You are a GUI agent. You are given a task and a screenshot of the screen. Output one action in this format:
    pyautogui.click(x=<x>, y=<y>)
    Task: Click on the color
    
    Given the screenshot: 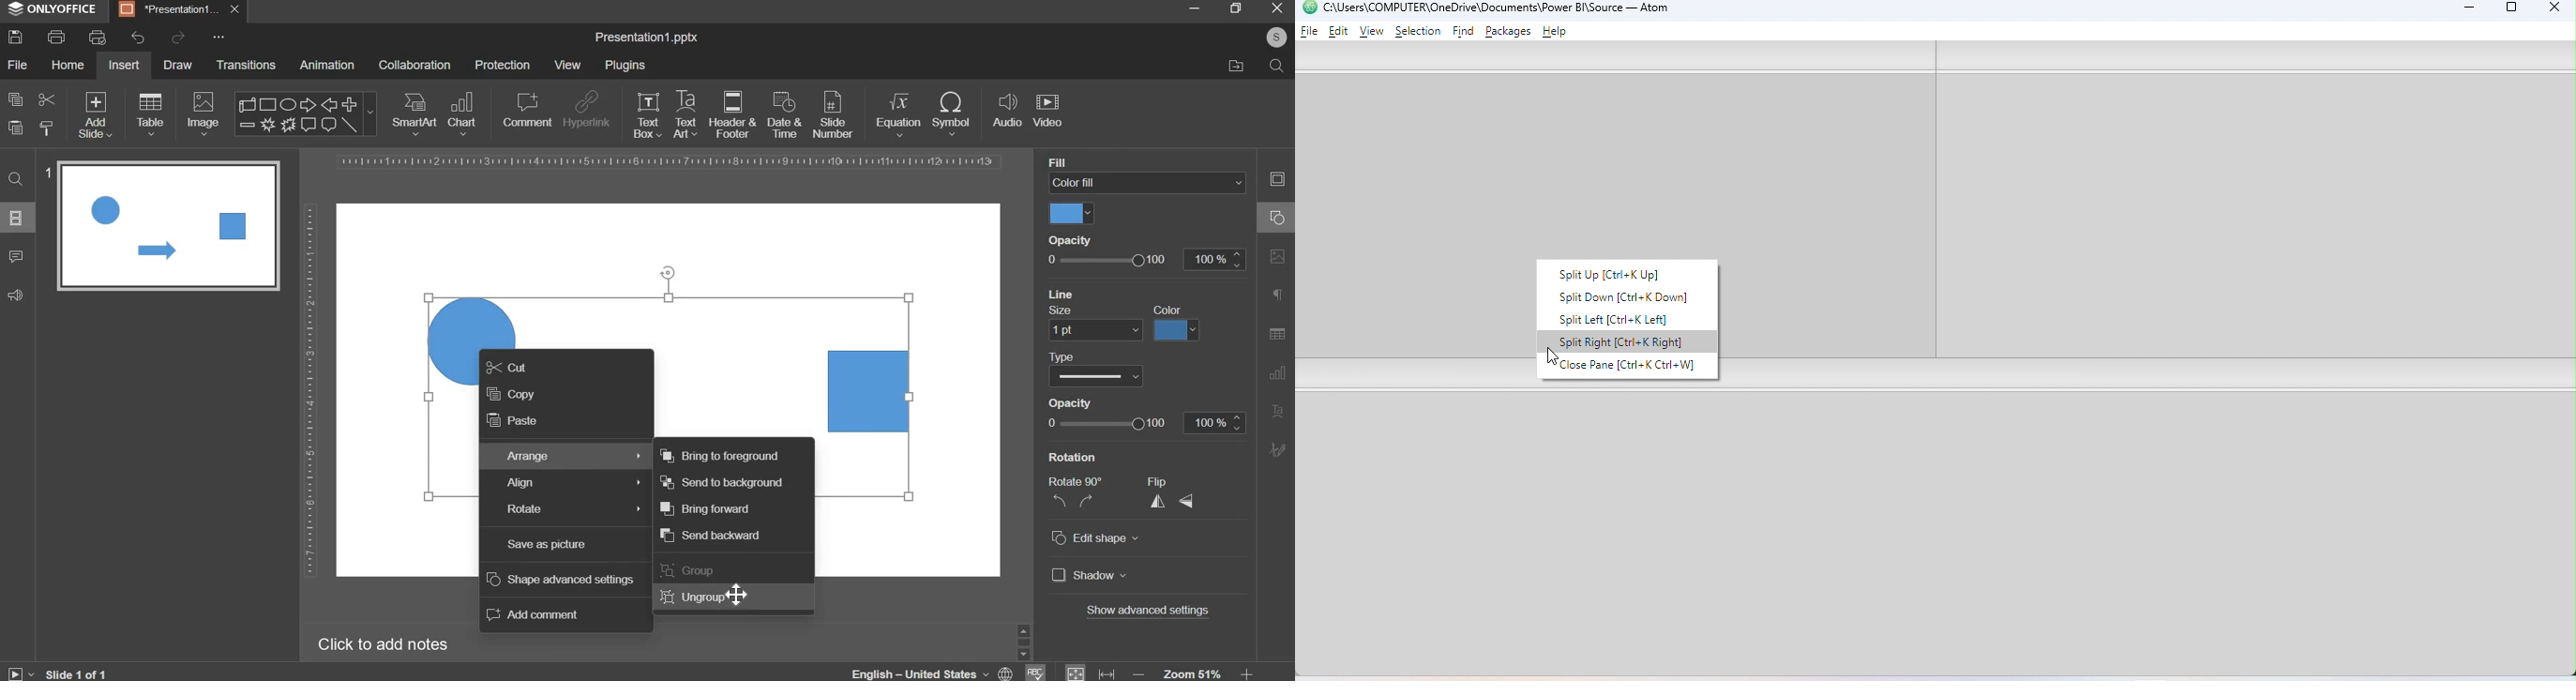 What is the action you would take?
    pyautogui.click(x=1172, y=309)
    